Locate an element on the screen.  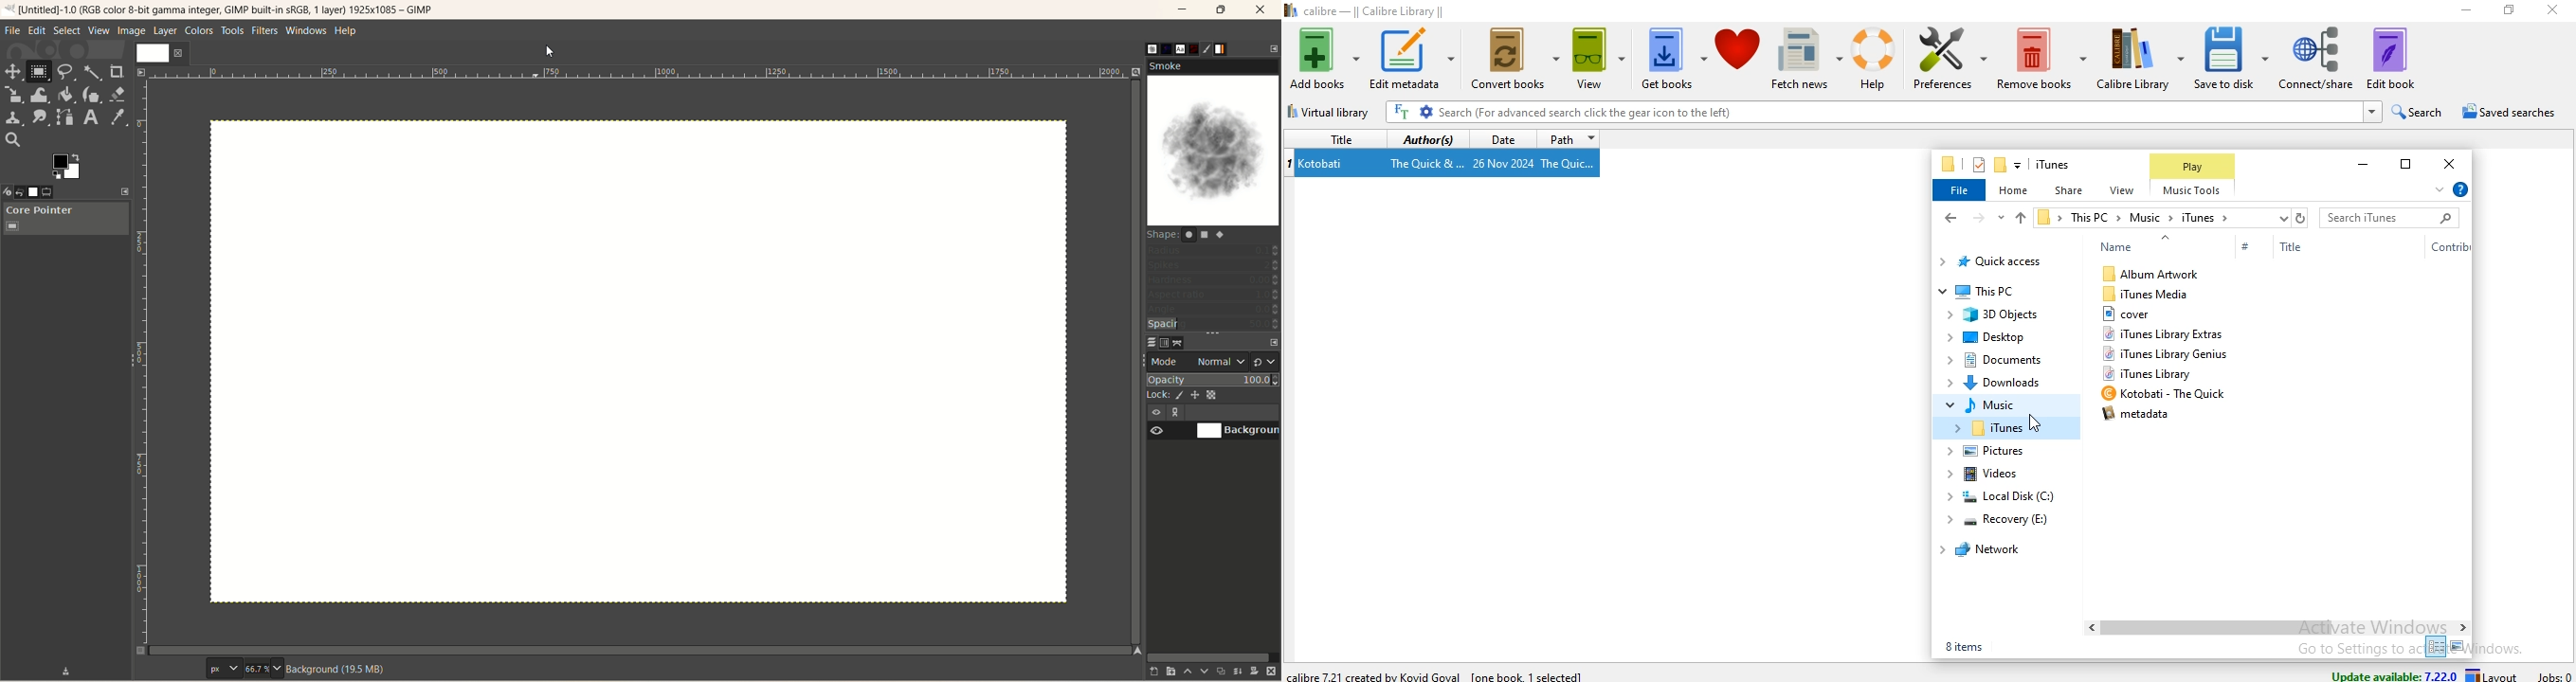
background is located at coordinates (340, 670).